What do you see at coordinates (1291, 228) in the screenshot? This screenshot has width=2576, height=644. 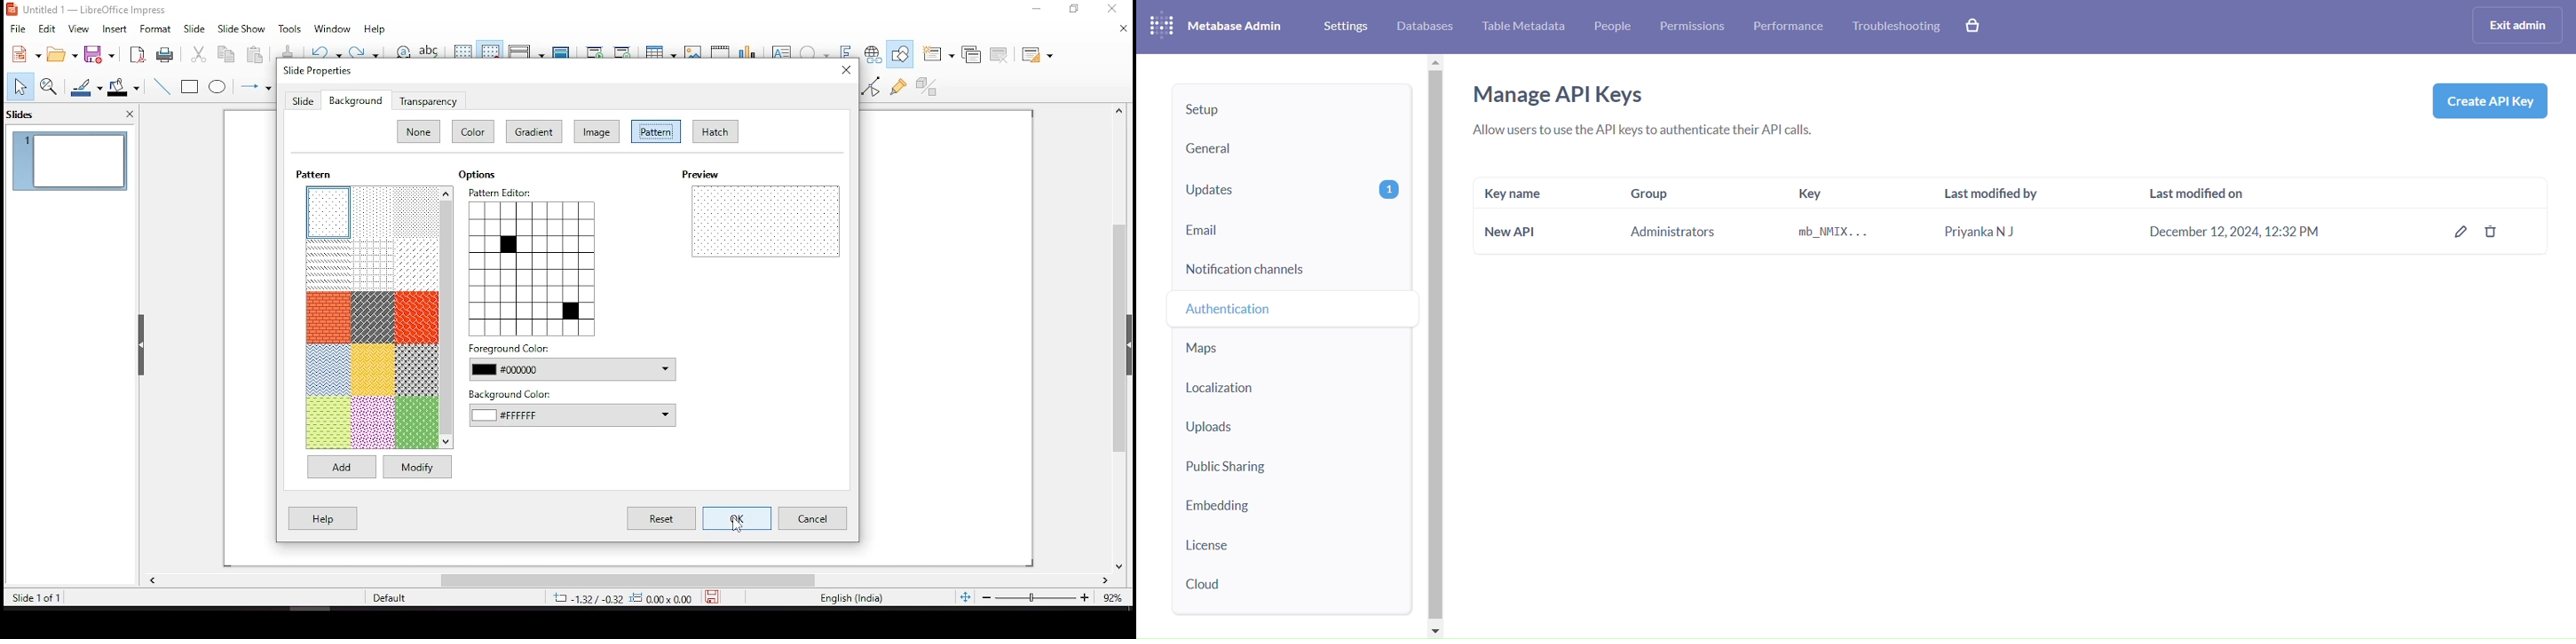 I see `email` at bounding box center [1291, 228].